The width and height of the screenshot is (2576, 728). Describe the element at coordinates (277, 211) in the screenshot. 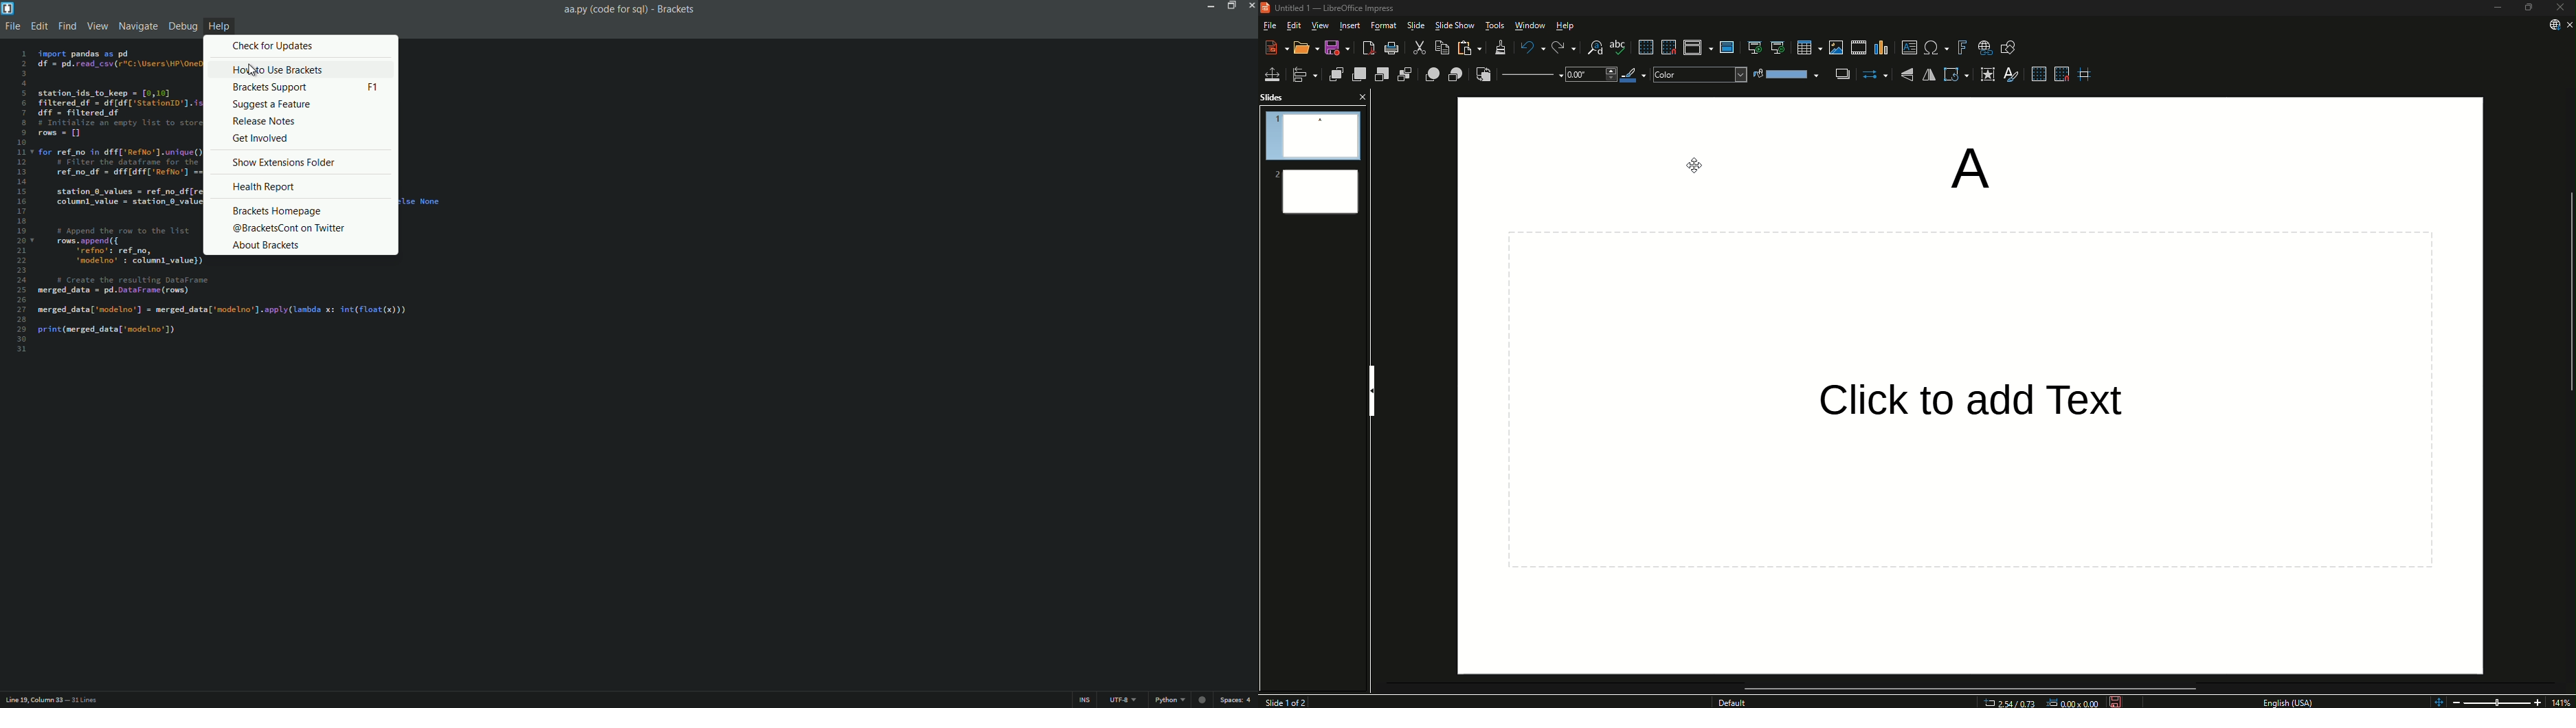

I see `brackets homepage` at that location.